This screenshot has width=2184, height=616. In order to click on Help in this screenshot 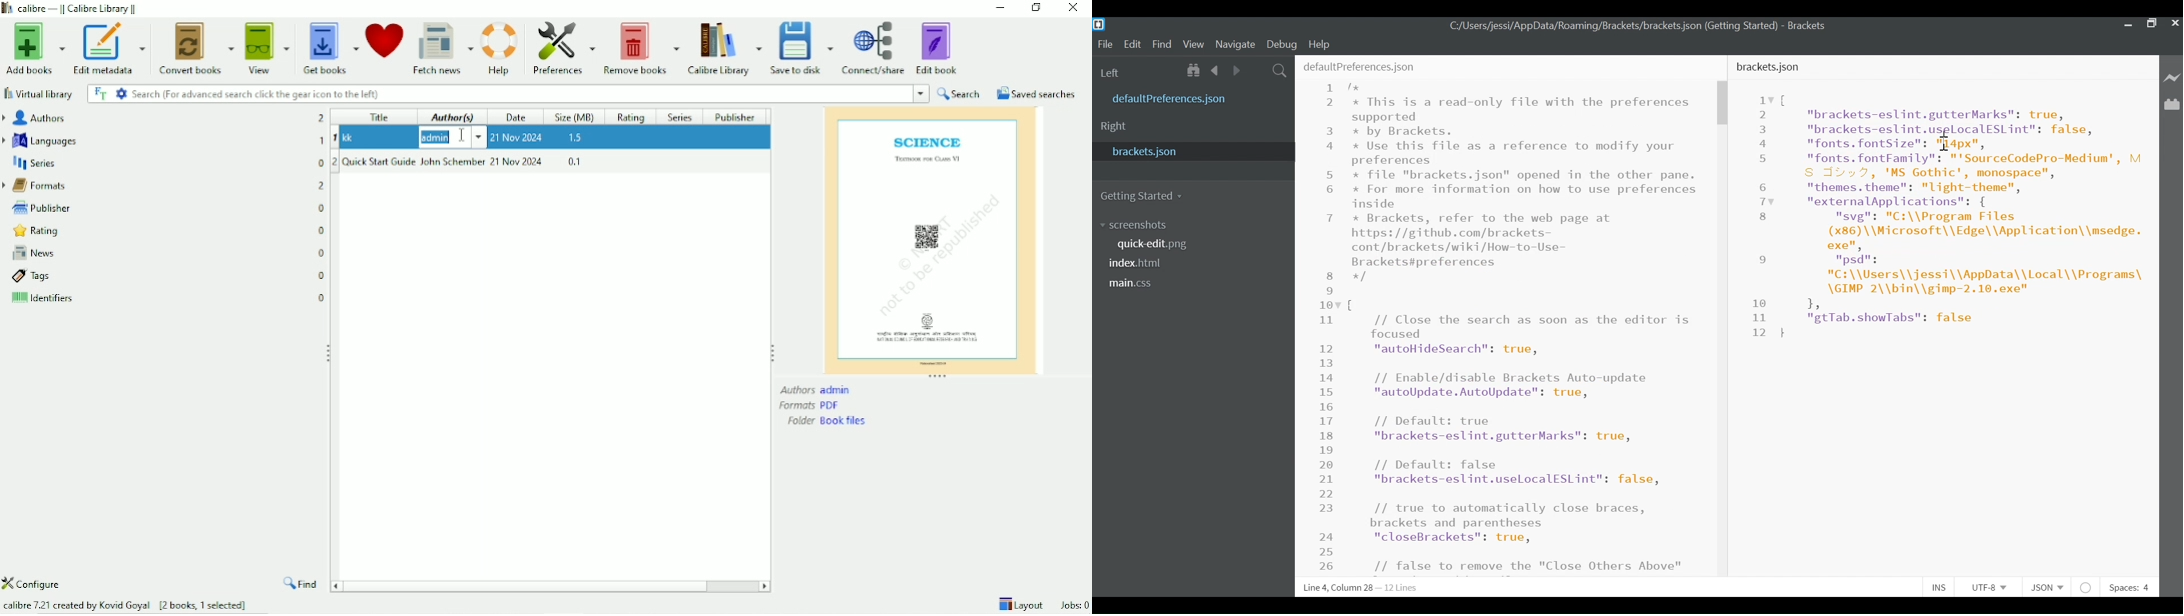, I will do `click(500, 49)`.